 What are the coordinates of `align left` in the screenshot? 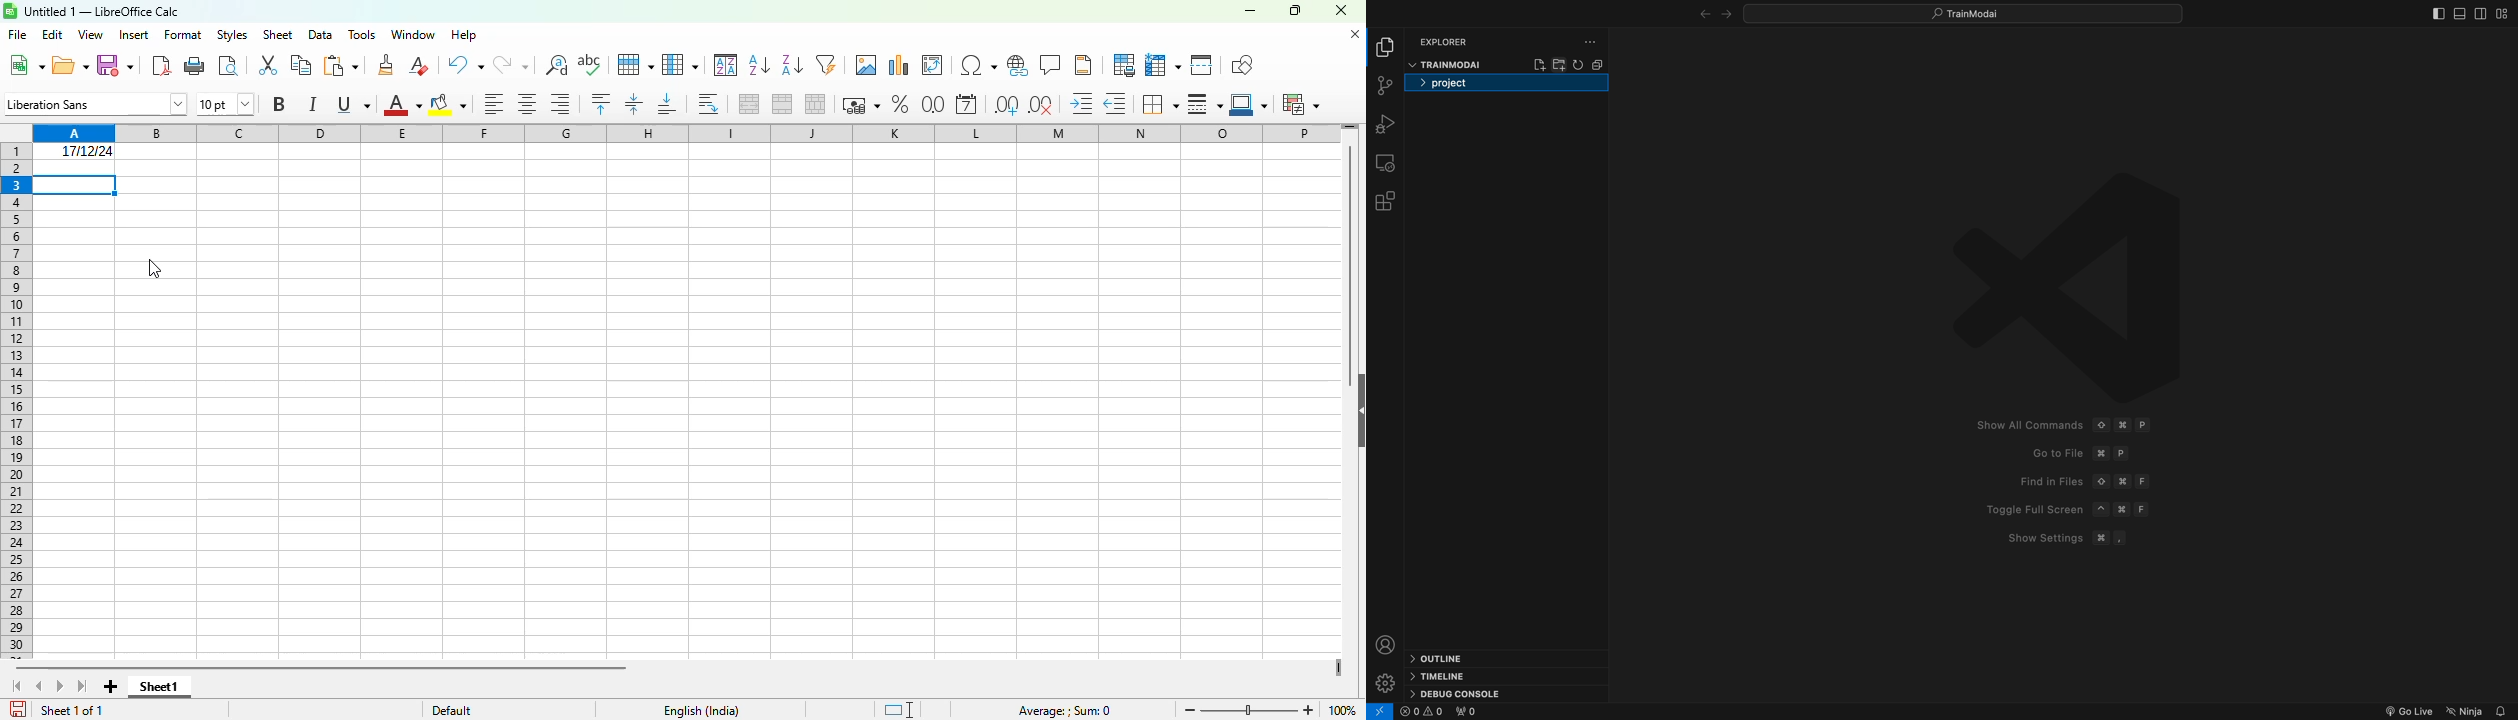 It's located at (493, 104).